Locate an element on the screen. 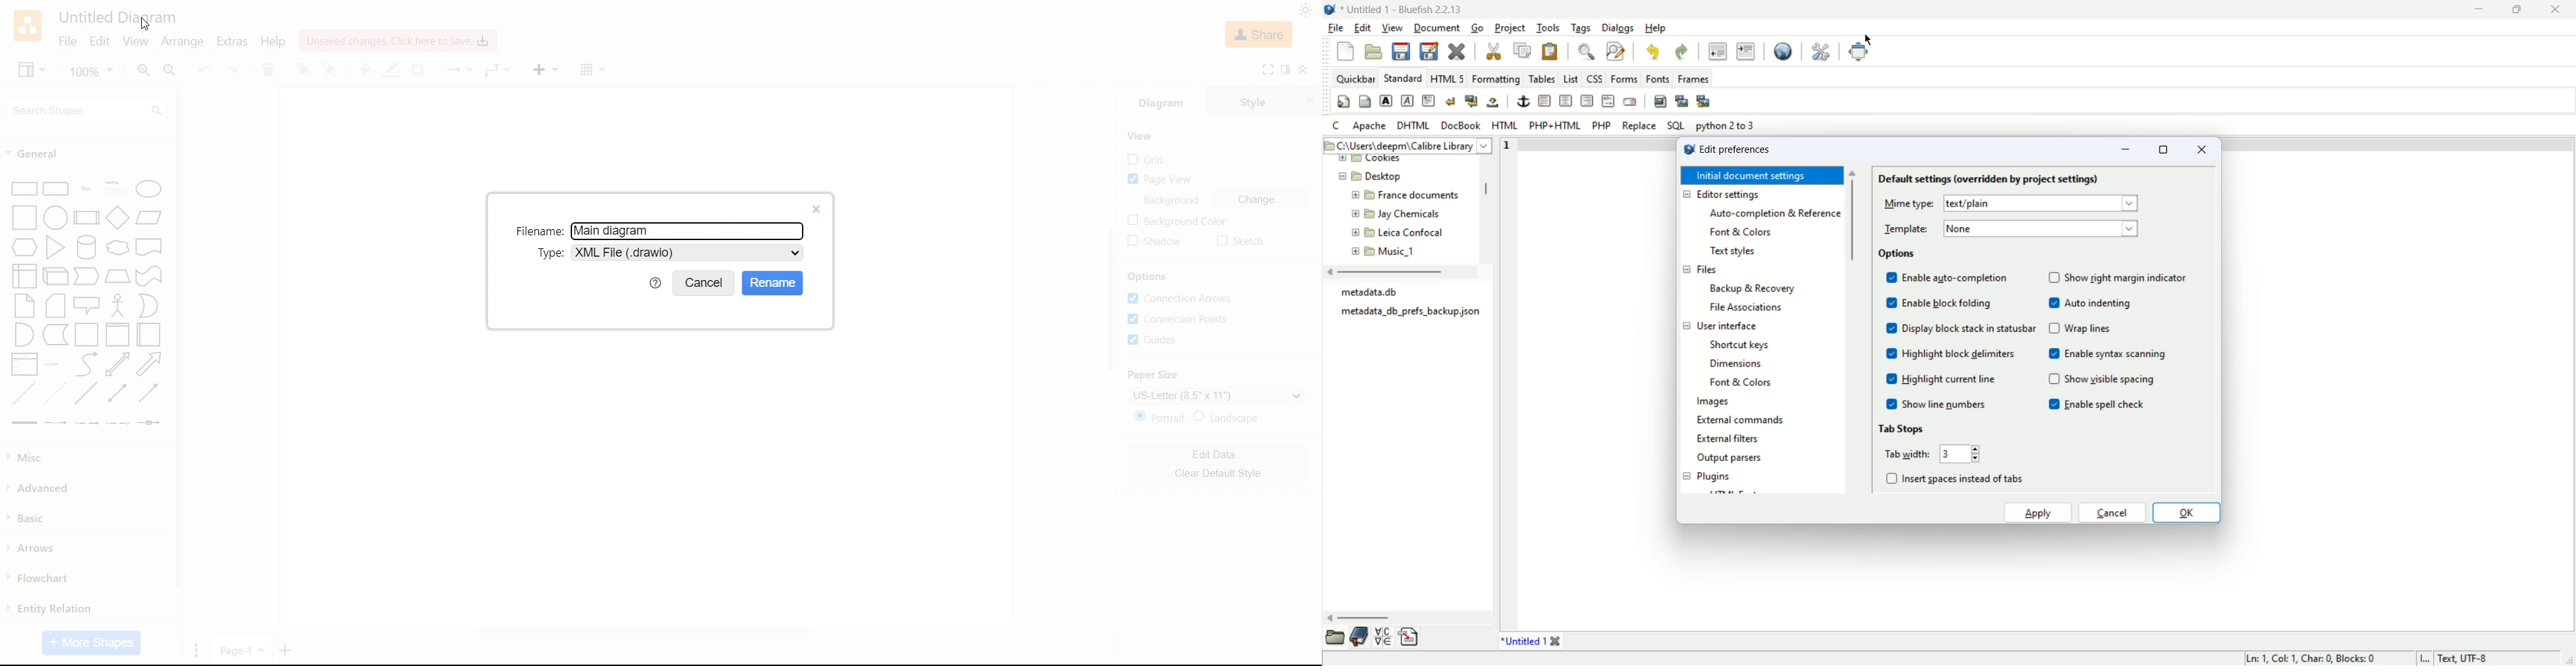 Image resolution: width=2576 pixels, height=672 pixels. Help  is located at coordinates (273, 41).